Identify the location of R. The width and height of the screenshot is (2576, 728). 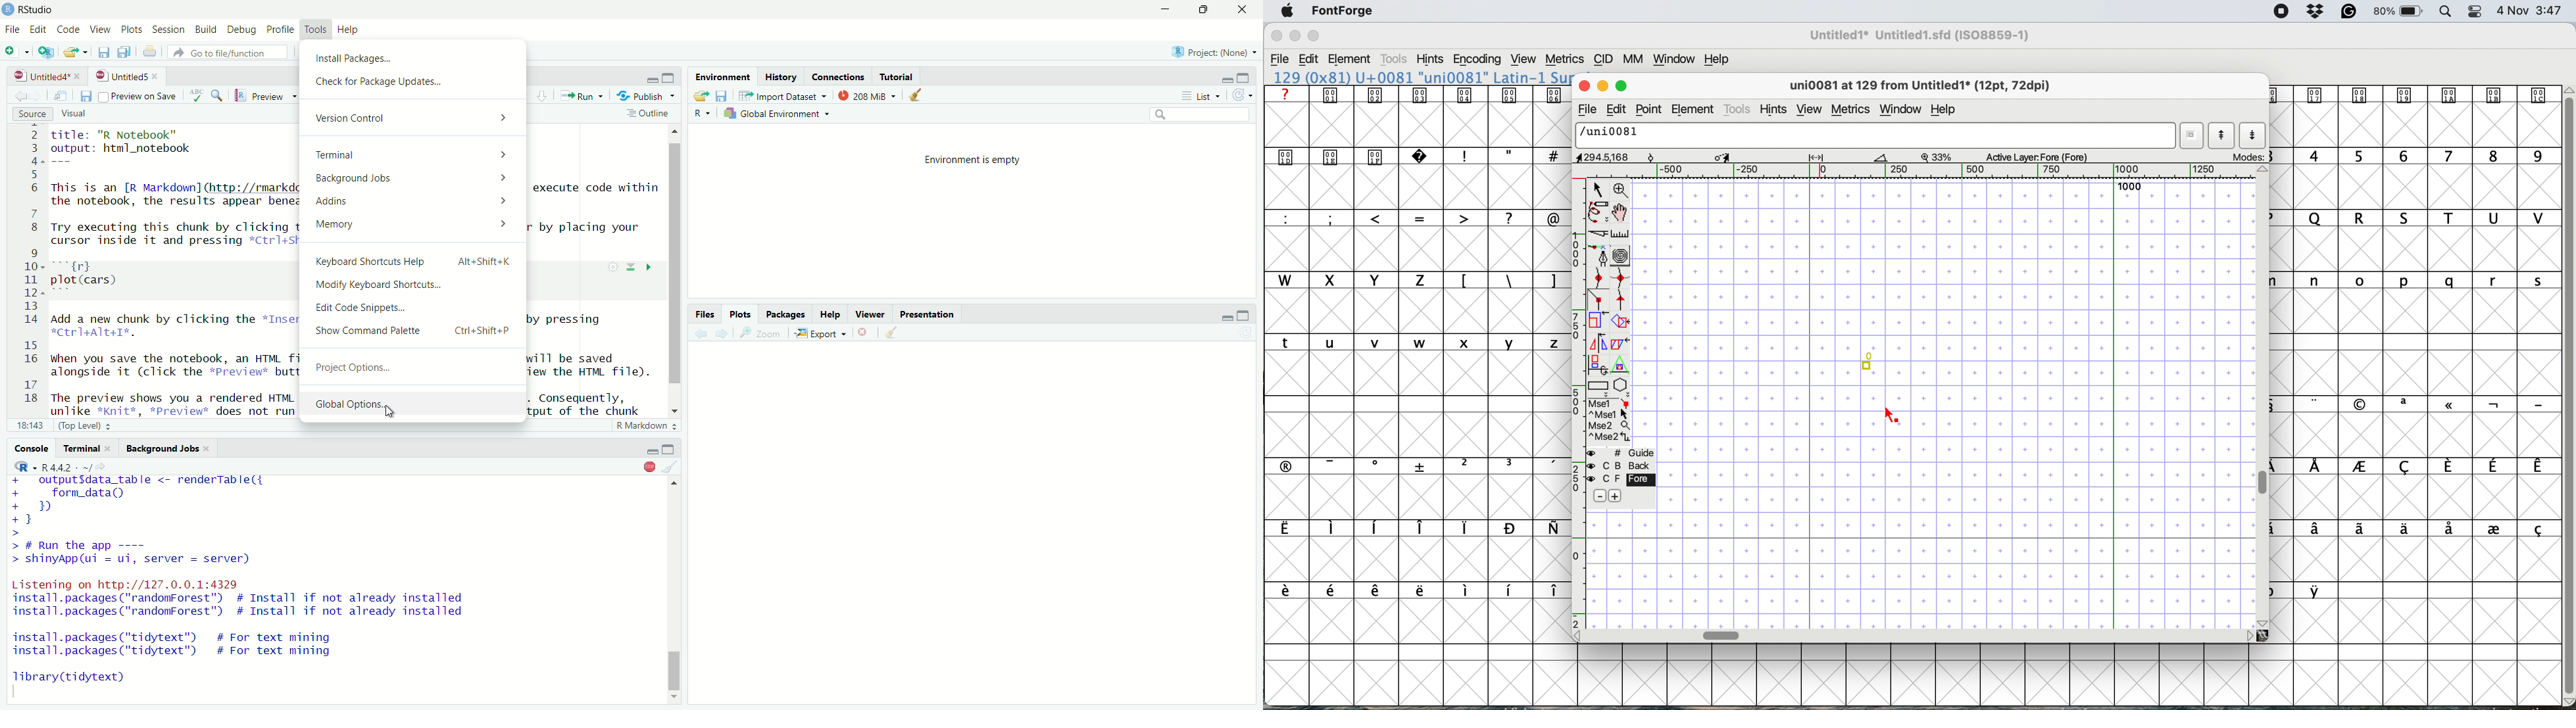
(699, 114).